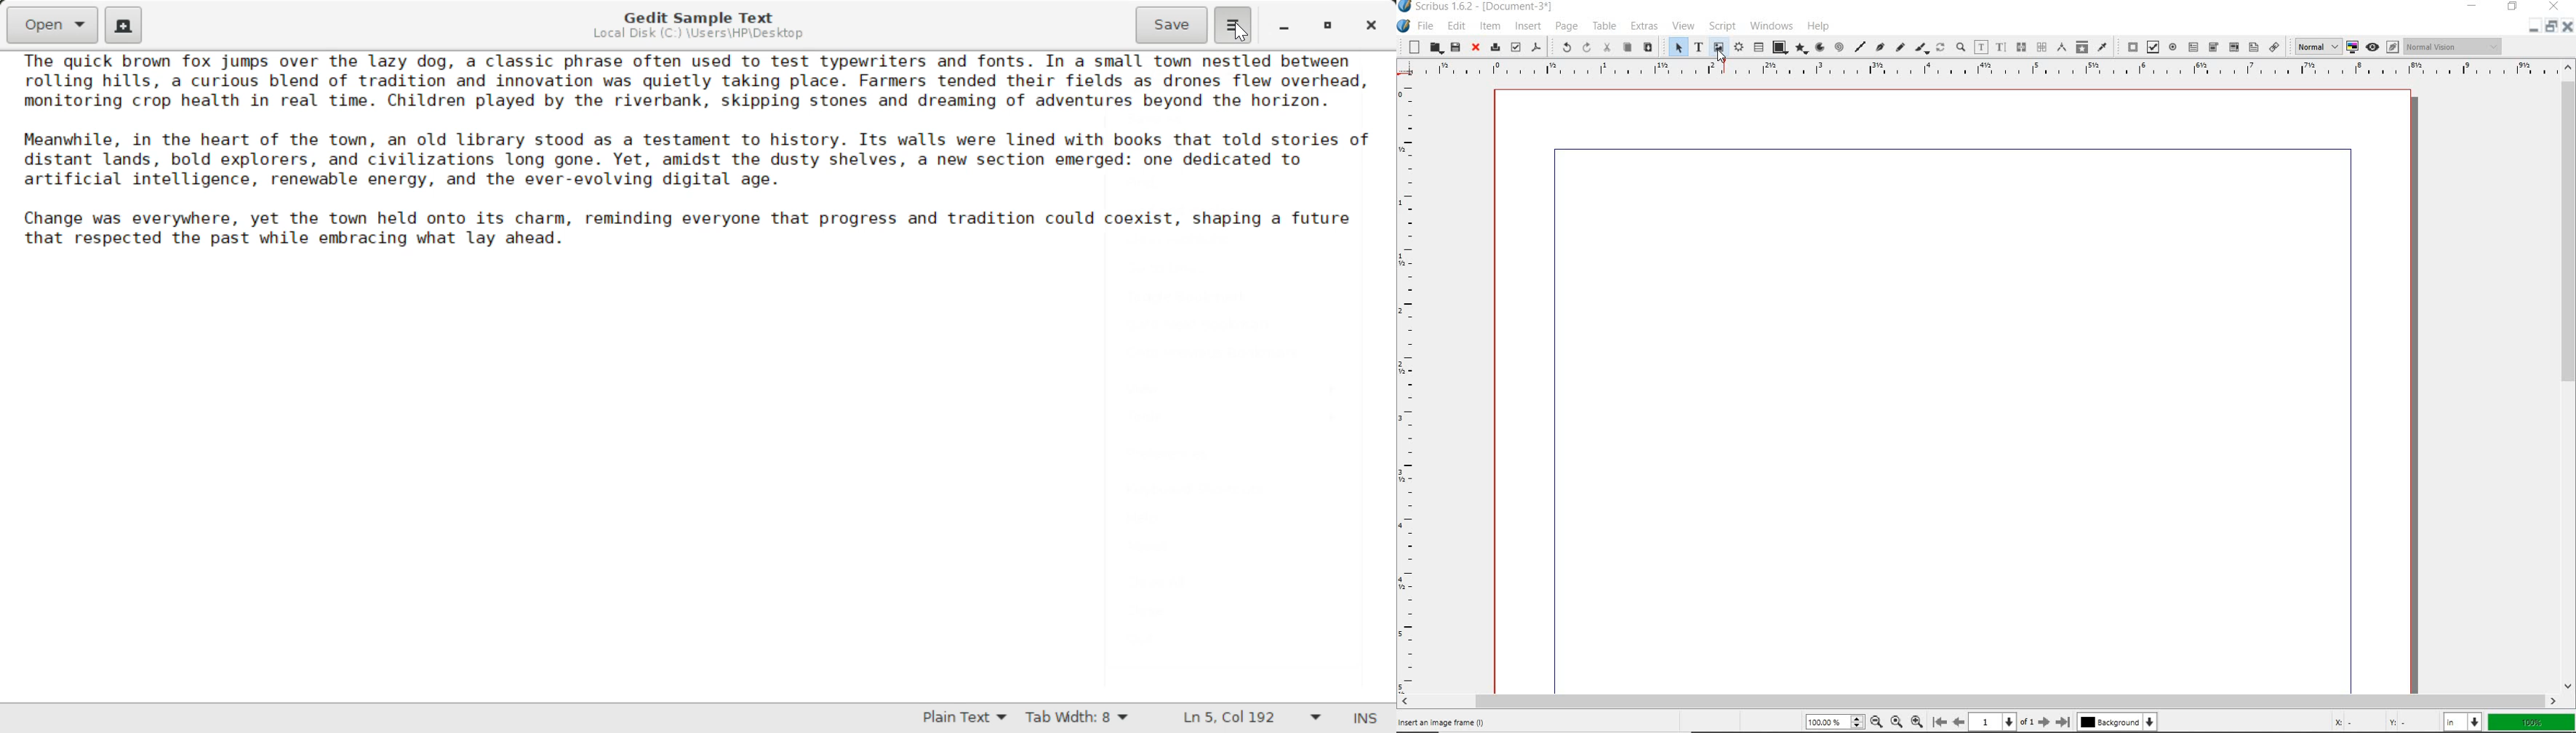 Image resolution: width=2576 pixels, height=756 pixels. I want to click on text frame, so click(1698, 46).